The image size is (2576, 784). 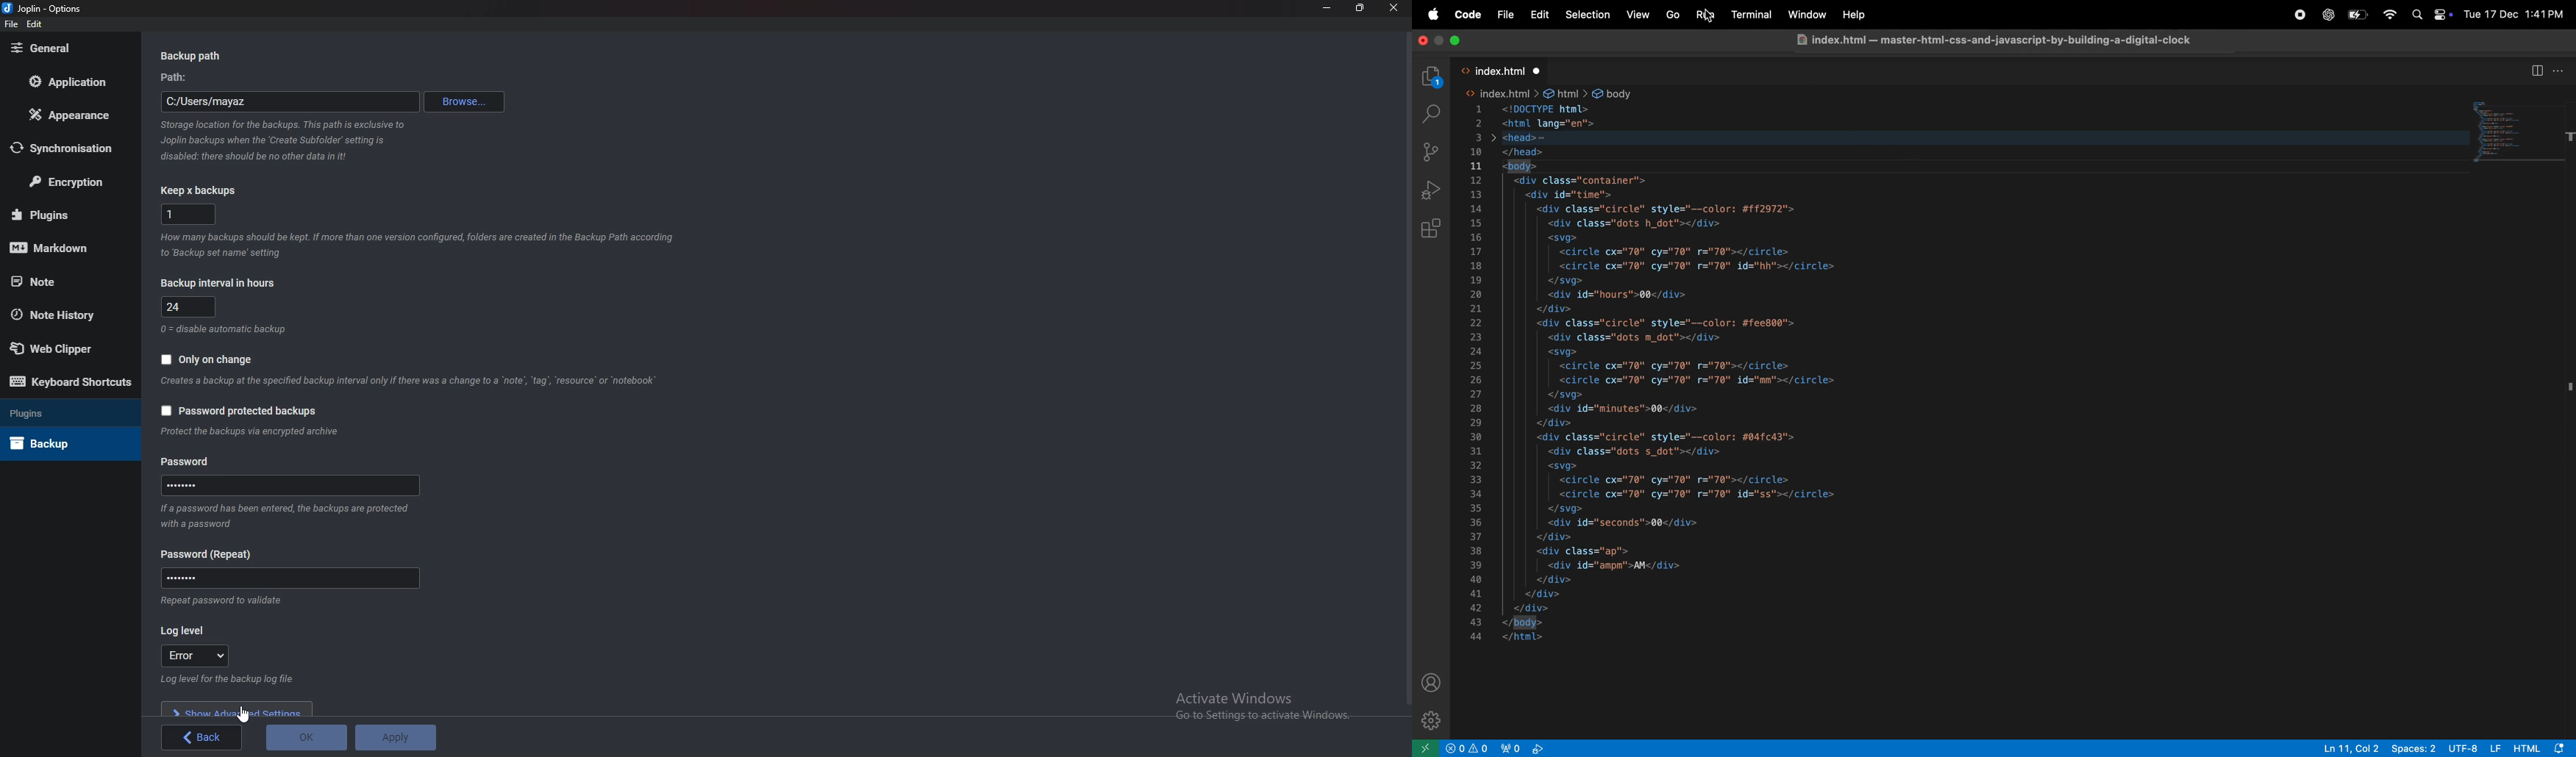 What do you see at coordinates (190, 306) in the screenshot?
I see `Hours` at bounding box center [190, 306].